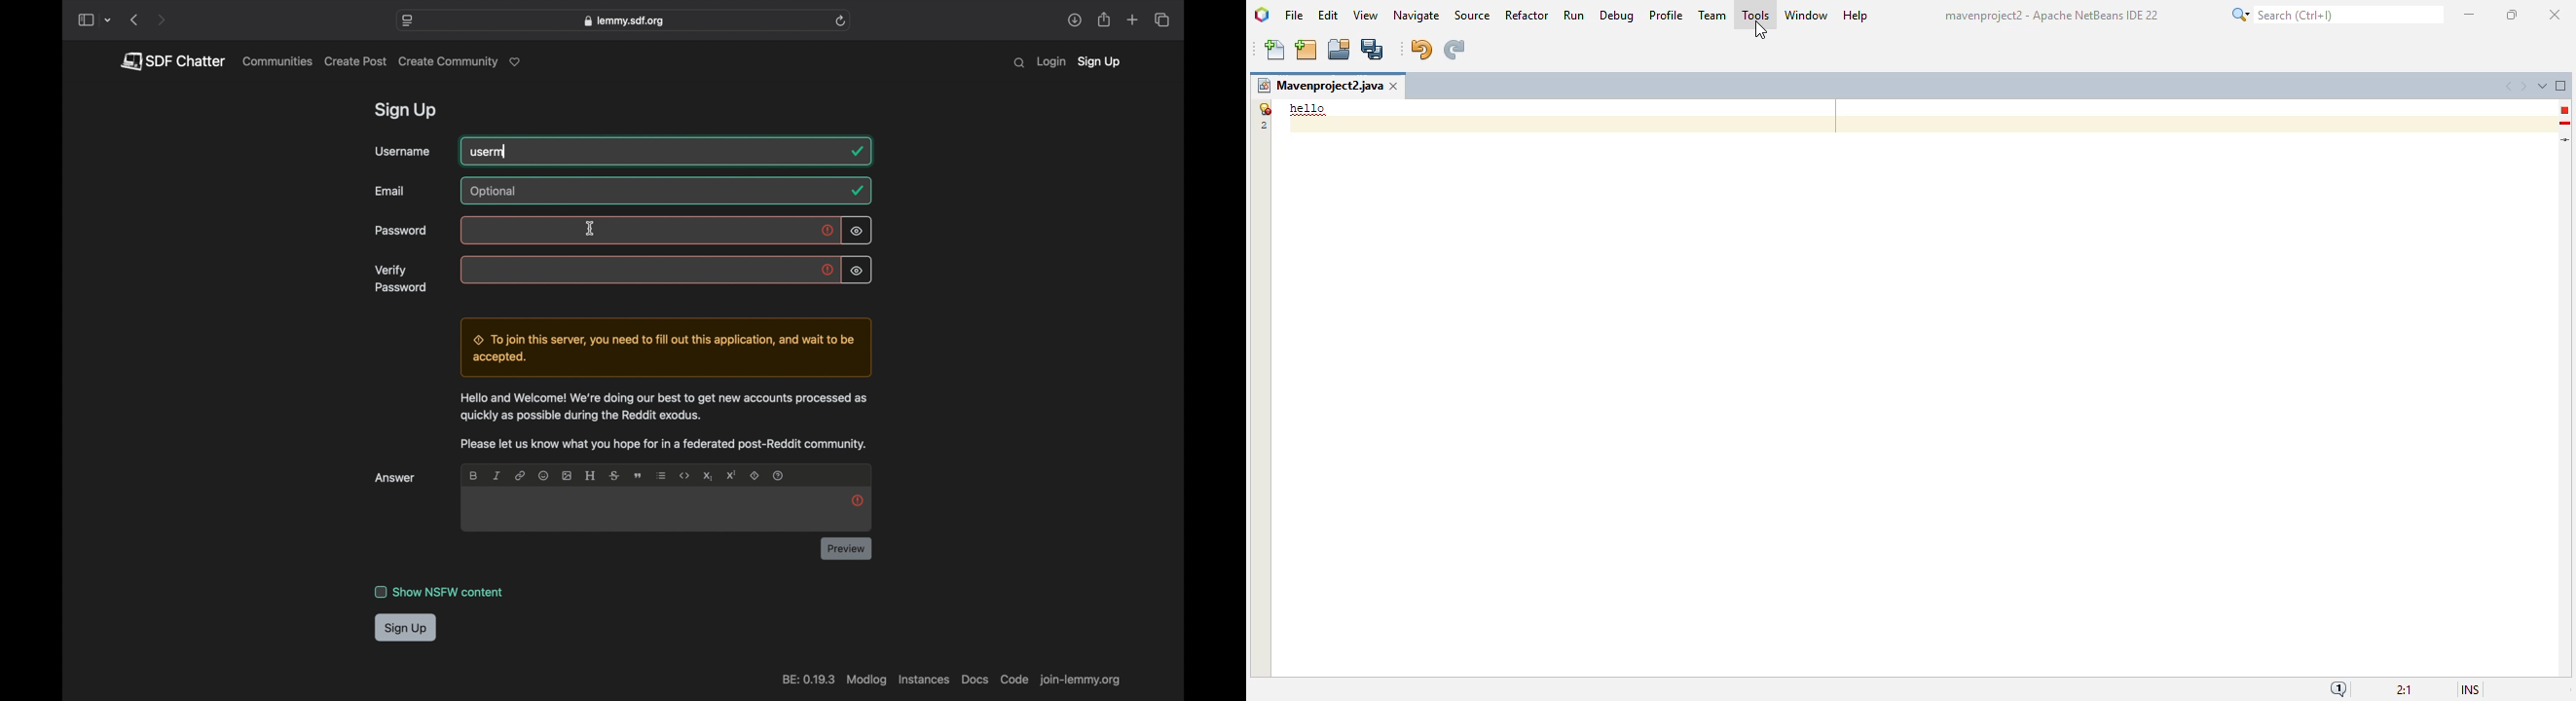 This screenshot has width=2576, height=728. I want to click on spoiler, so click(755, 476).